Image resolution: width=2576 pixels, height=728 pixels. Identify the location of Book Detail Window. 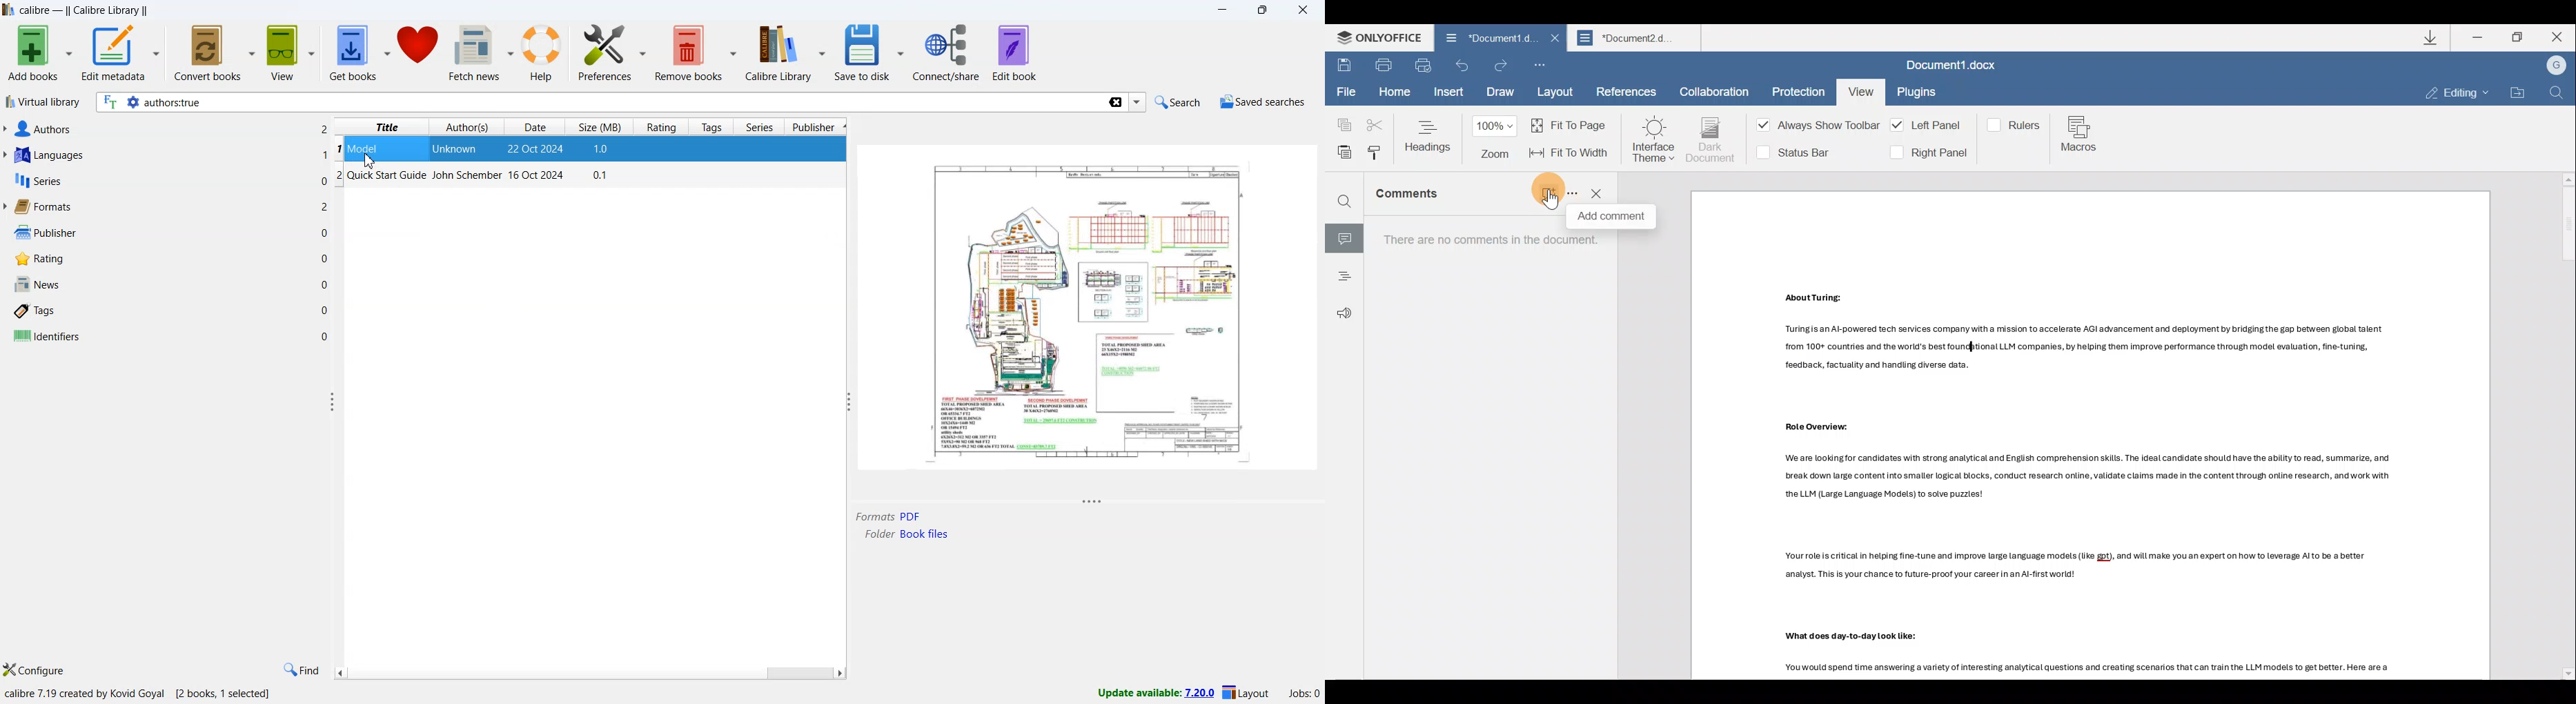
(1088, 323).